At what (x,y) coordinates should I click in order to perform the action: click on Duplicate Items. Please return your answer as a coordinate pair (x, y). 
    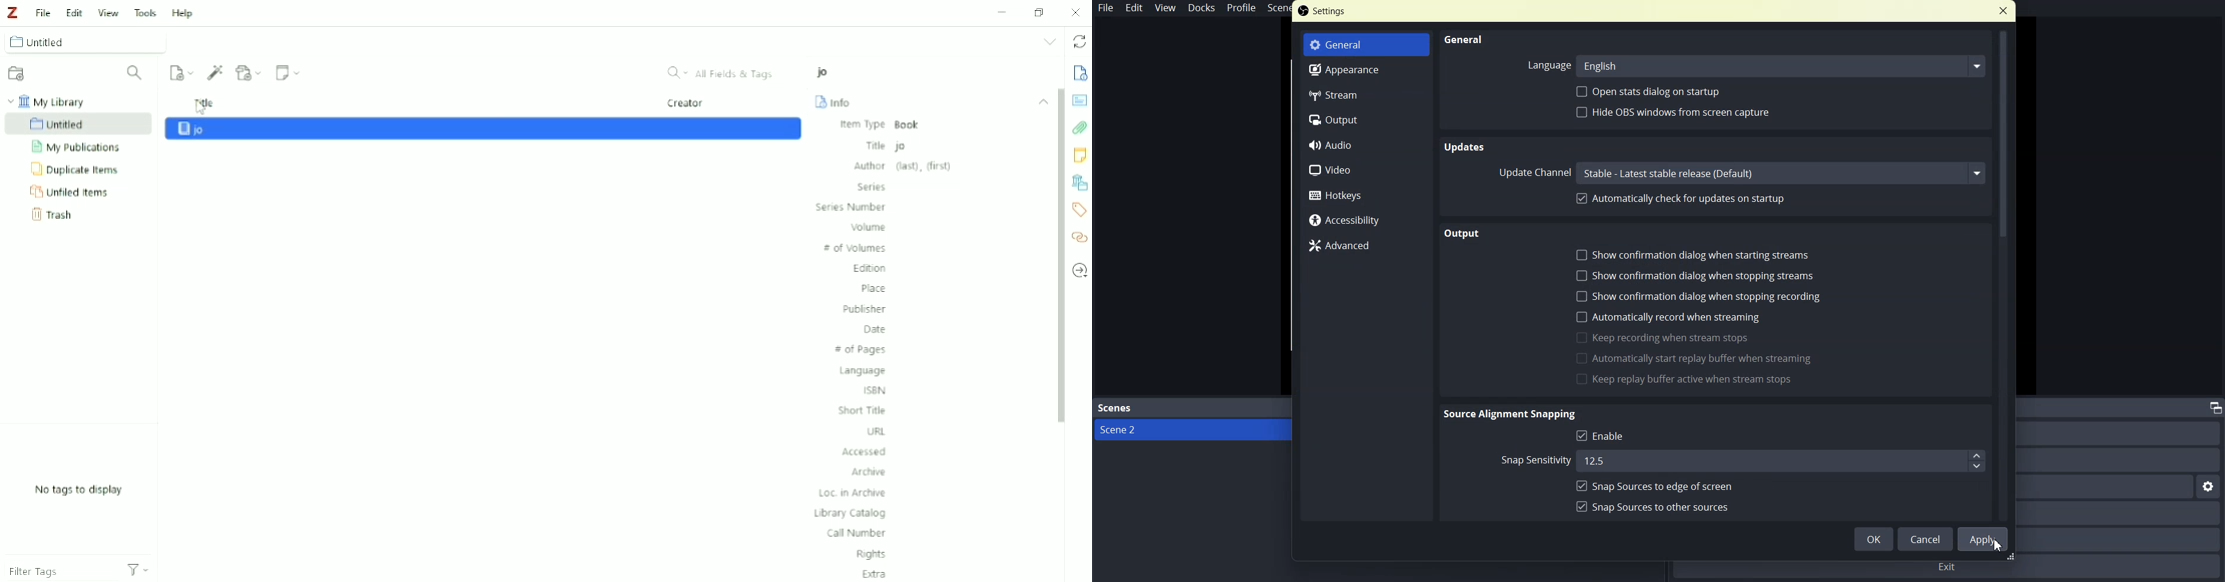
    Looking at the image, I should click on (77, 170).